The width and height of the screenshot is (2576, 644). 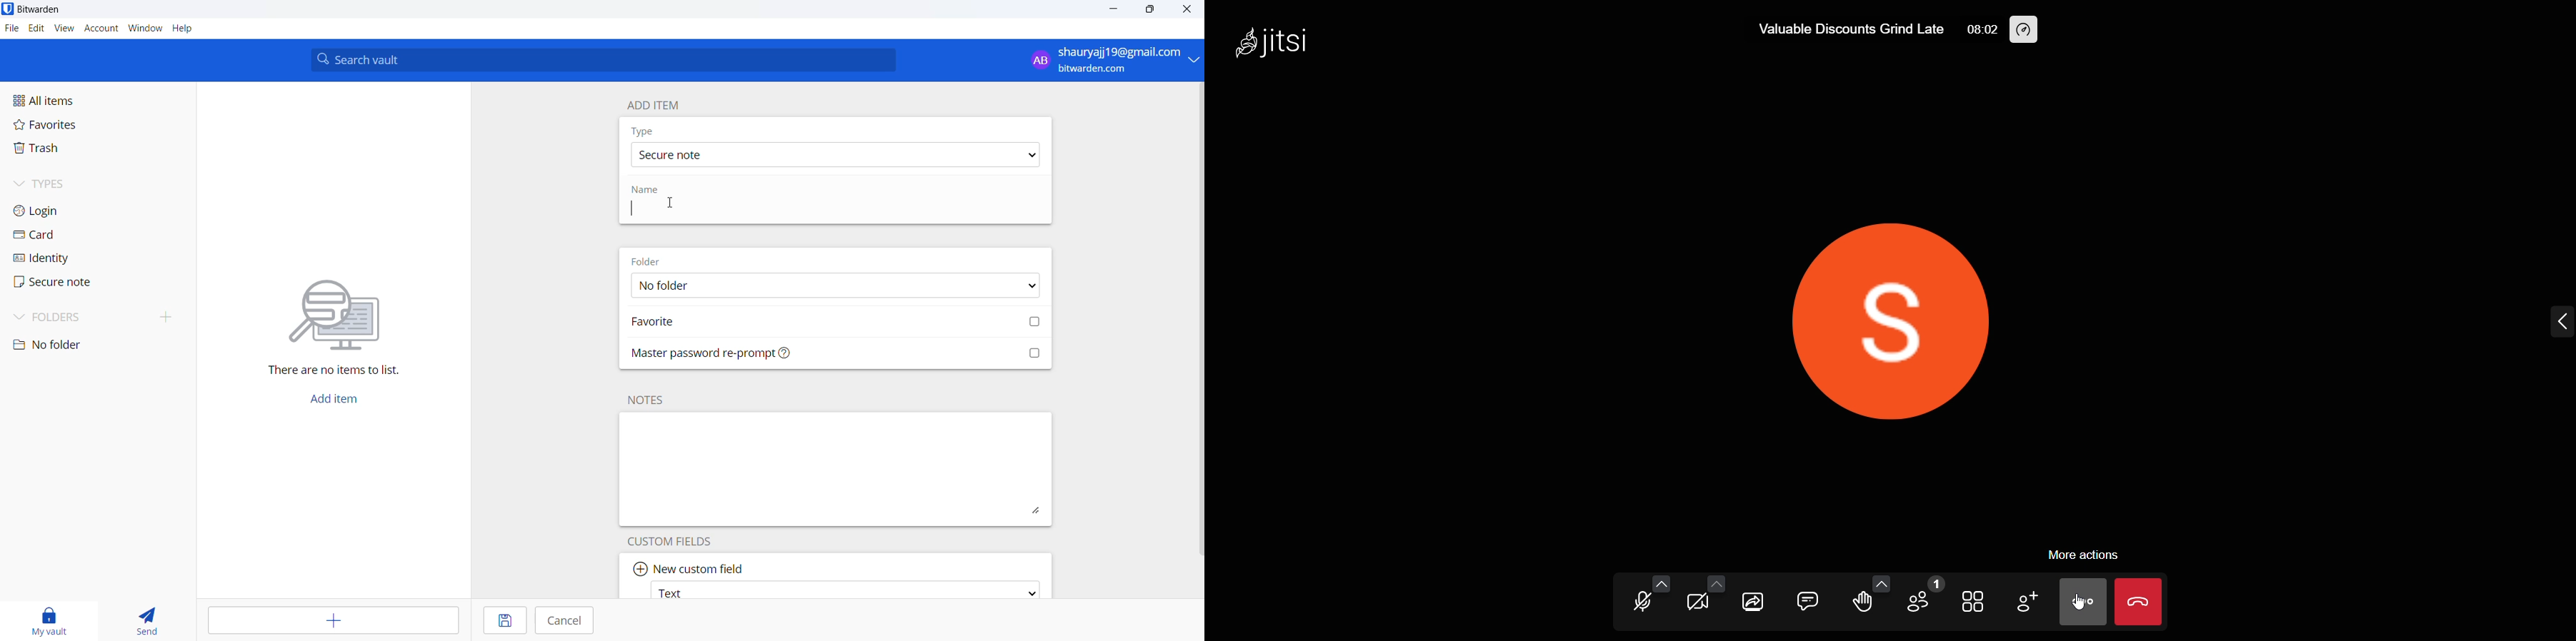 What do you see at coordinates (1753, 600) in the screenshot?
I see `share screen` at bounding box center [1753, 600].